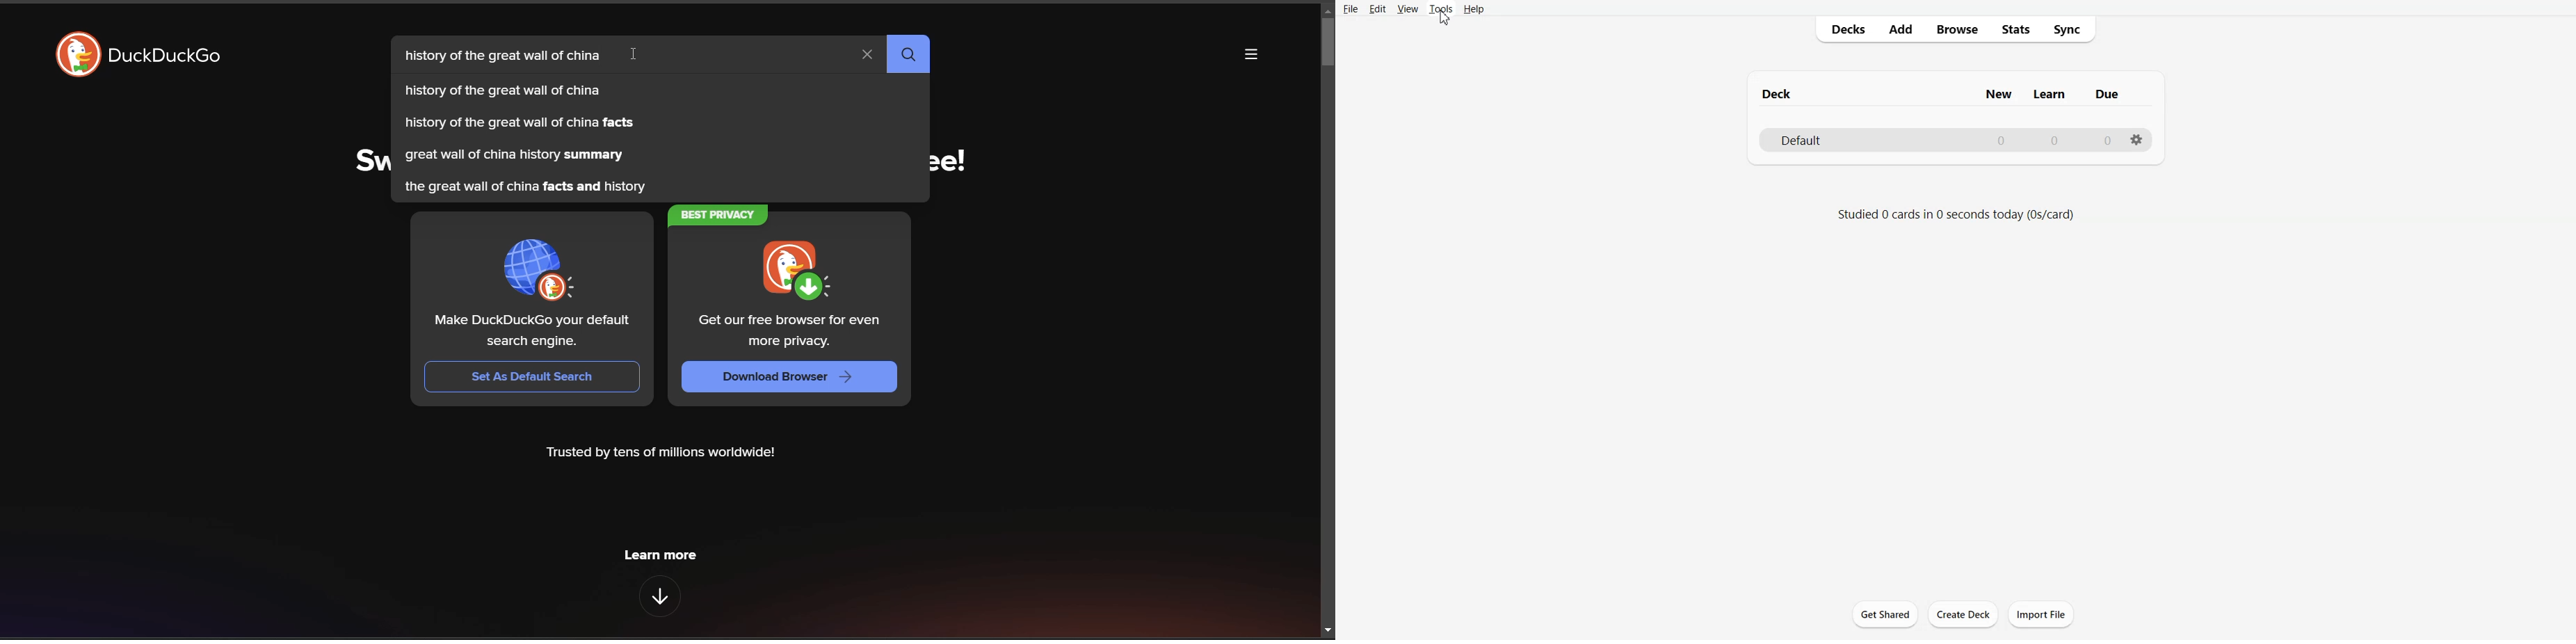  I want to click on Edit, so click(1377, 8).